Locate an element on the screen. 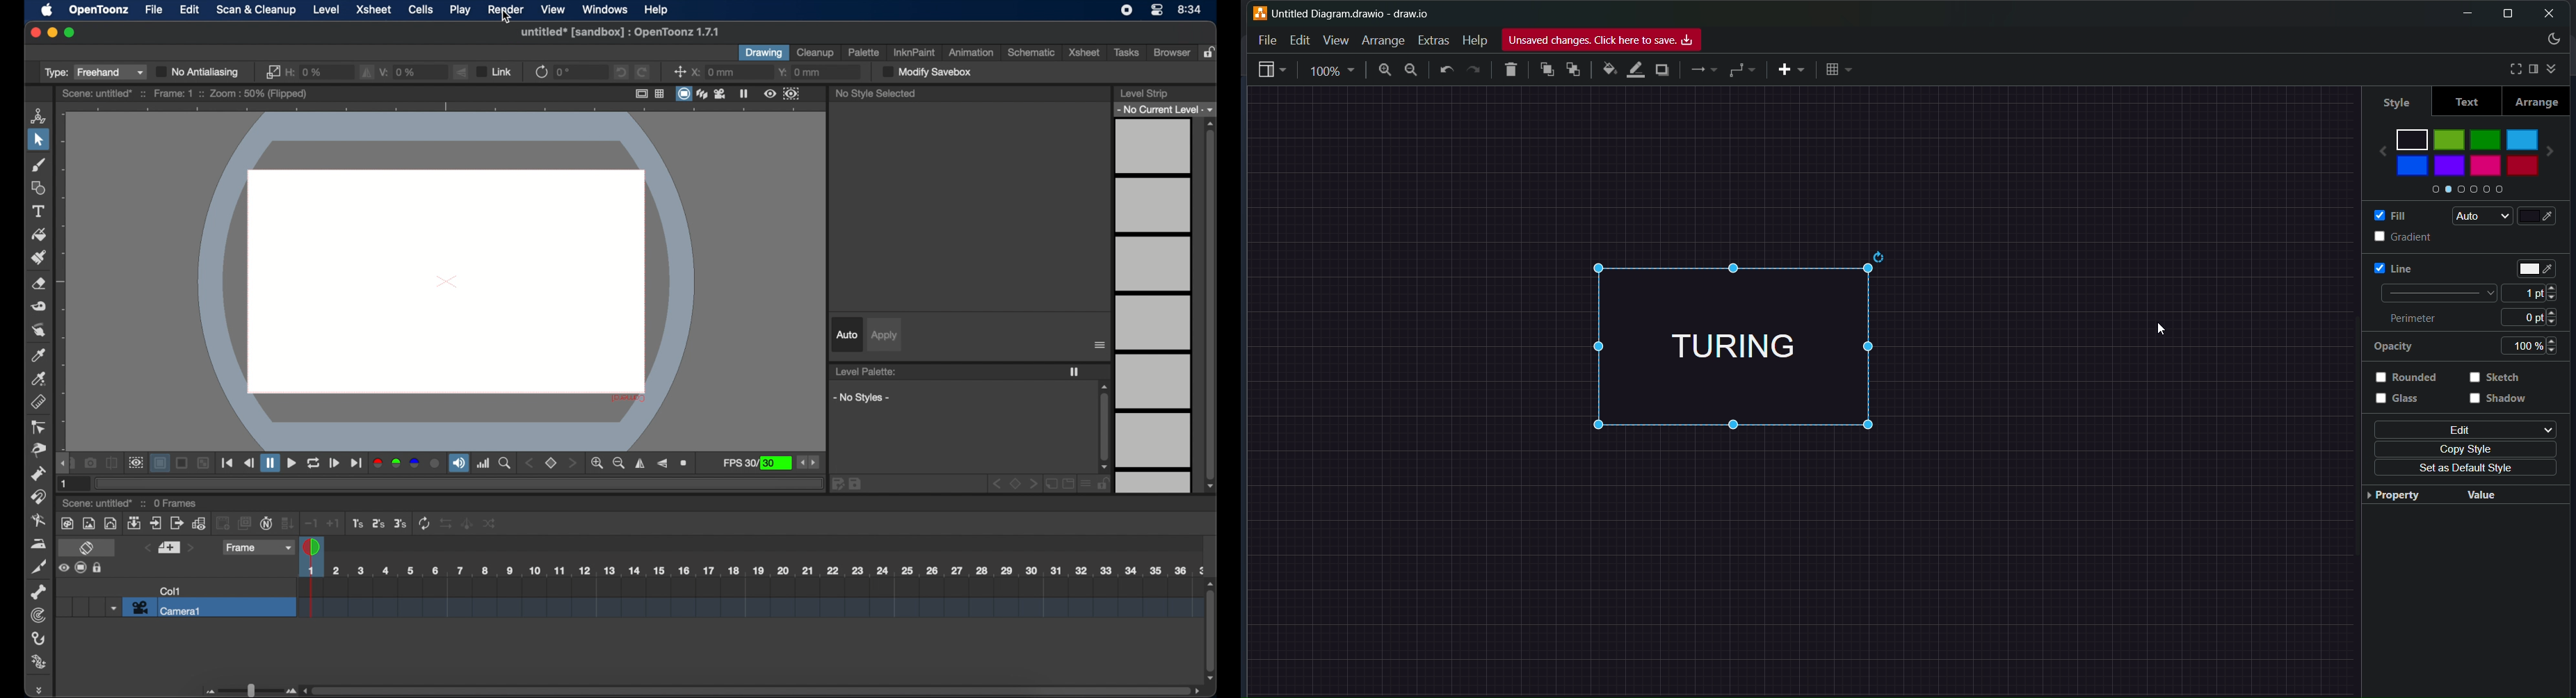   is located at coordinates (183, 463).